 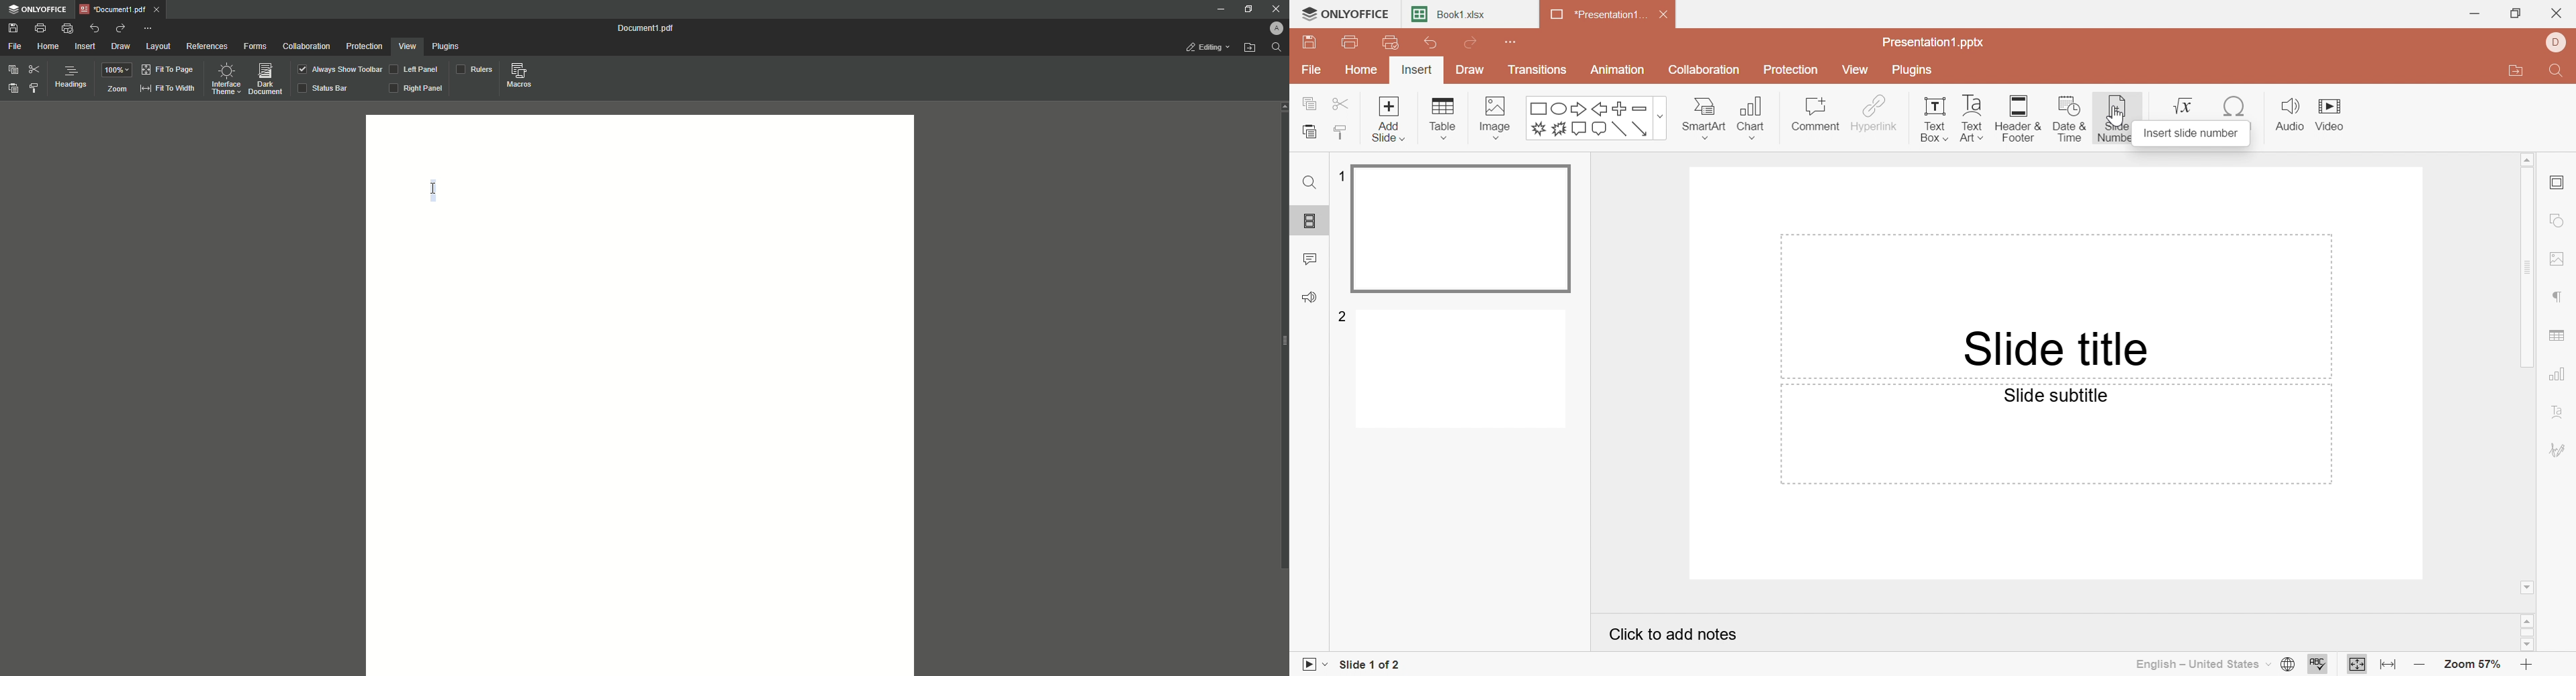 What do you see at coordinates (1343, 103) in the screenshot?
I see `cut` at bounding box center [1343, 103].